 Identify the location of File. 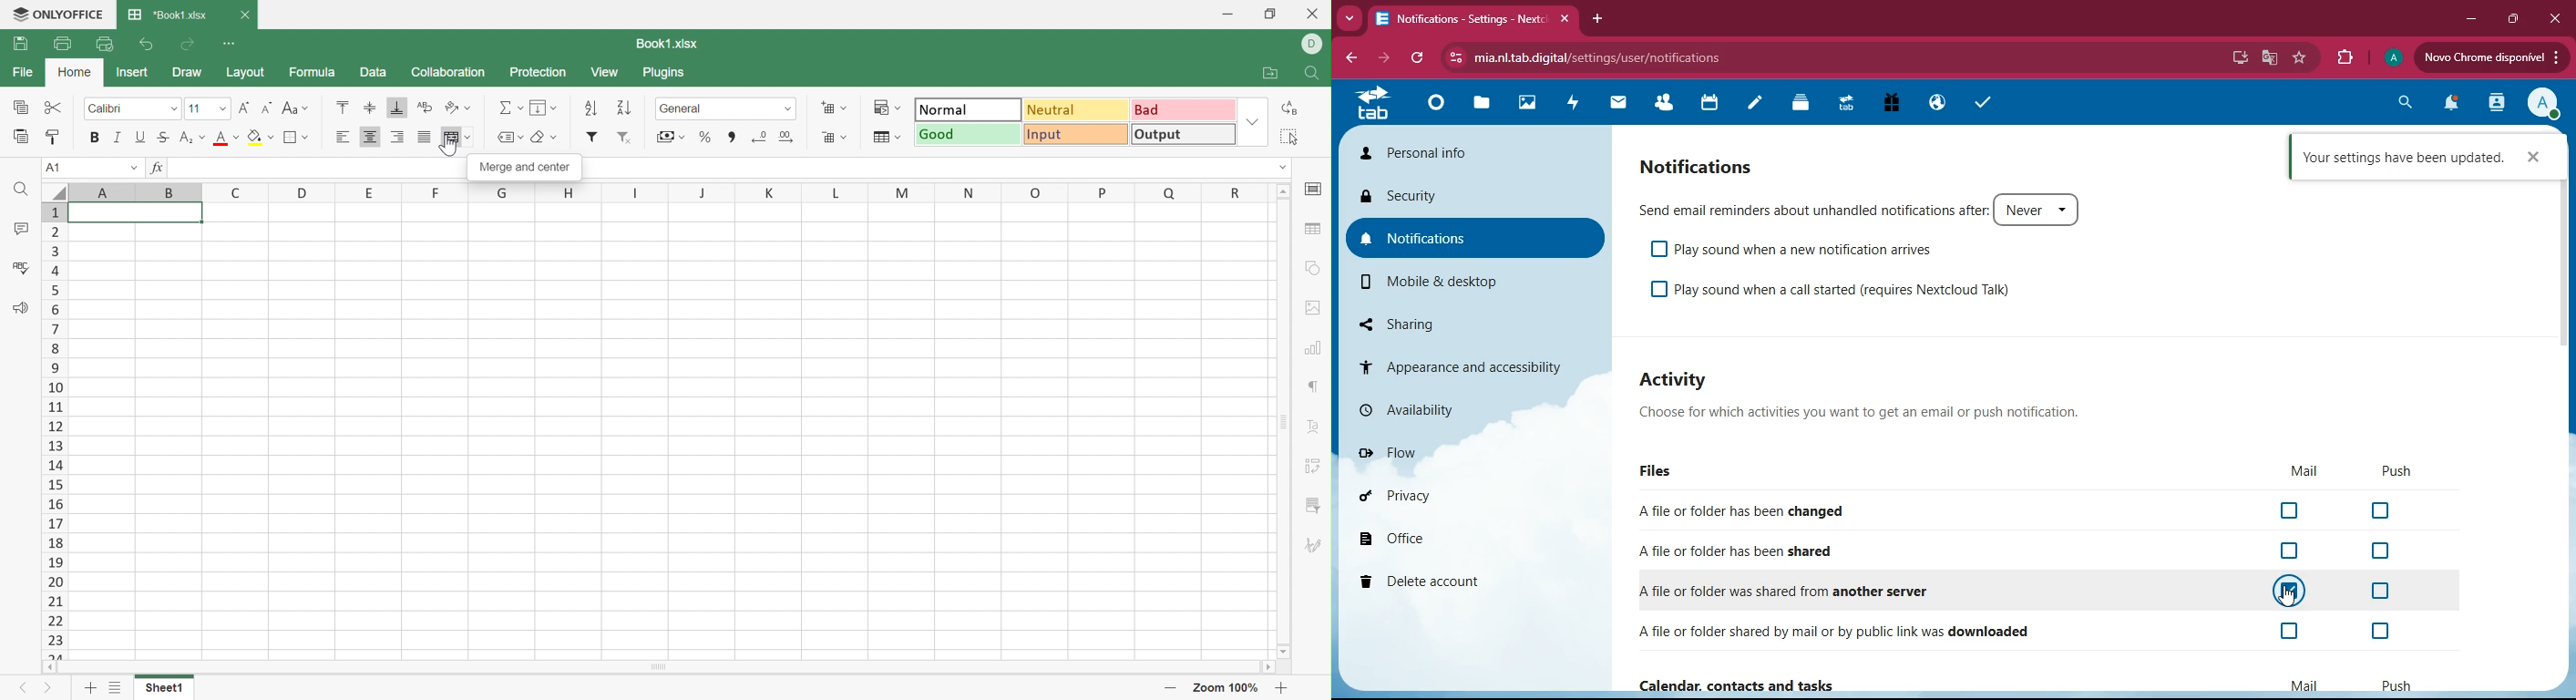
(22, 74).